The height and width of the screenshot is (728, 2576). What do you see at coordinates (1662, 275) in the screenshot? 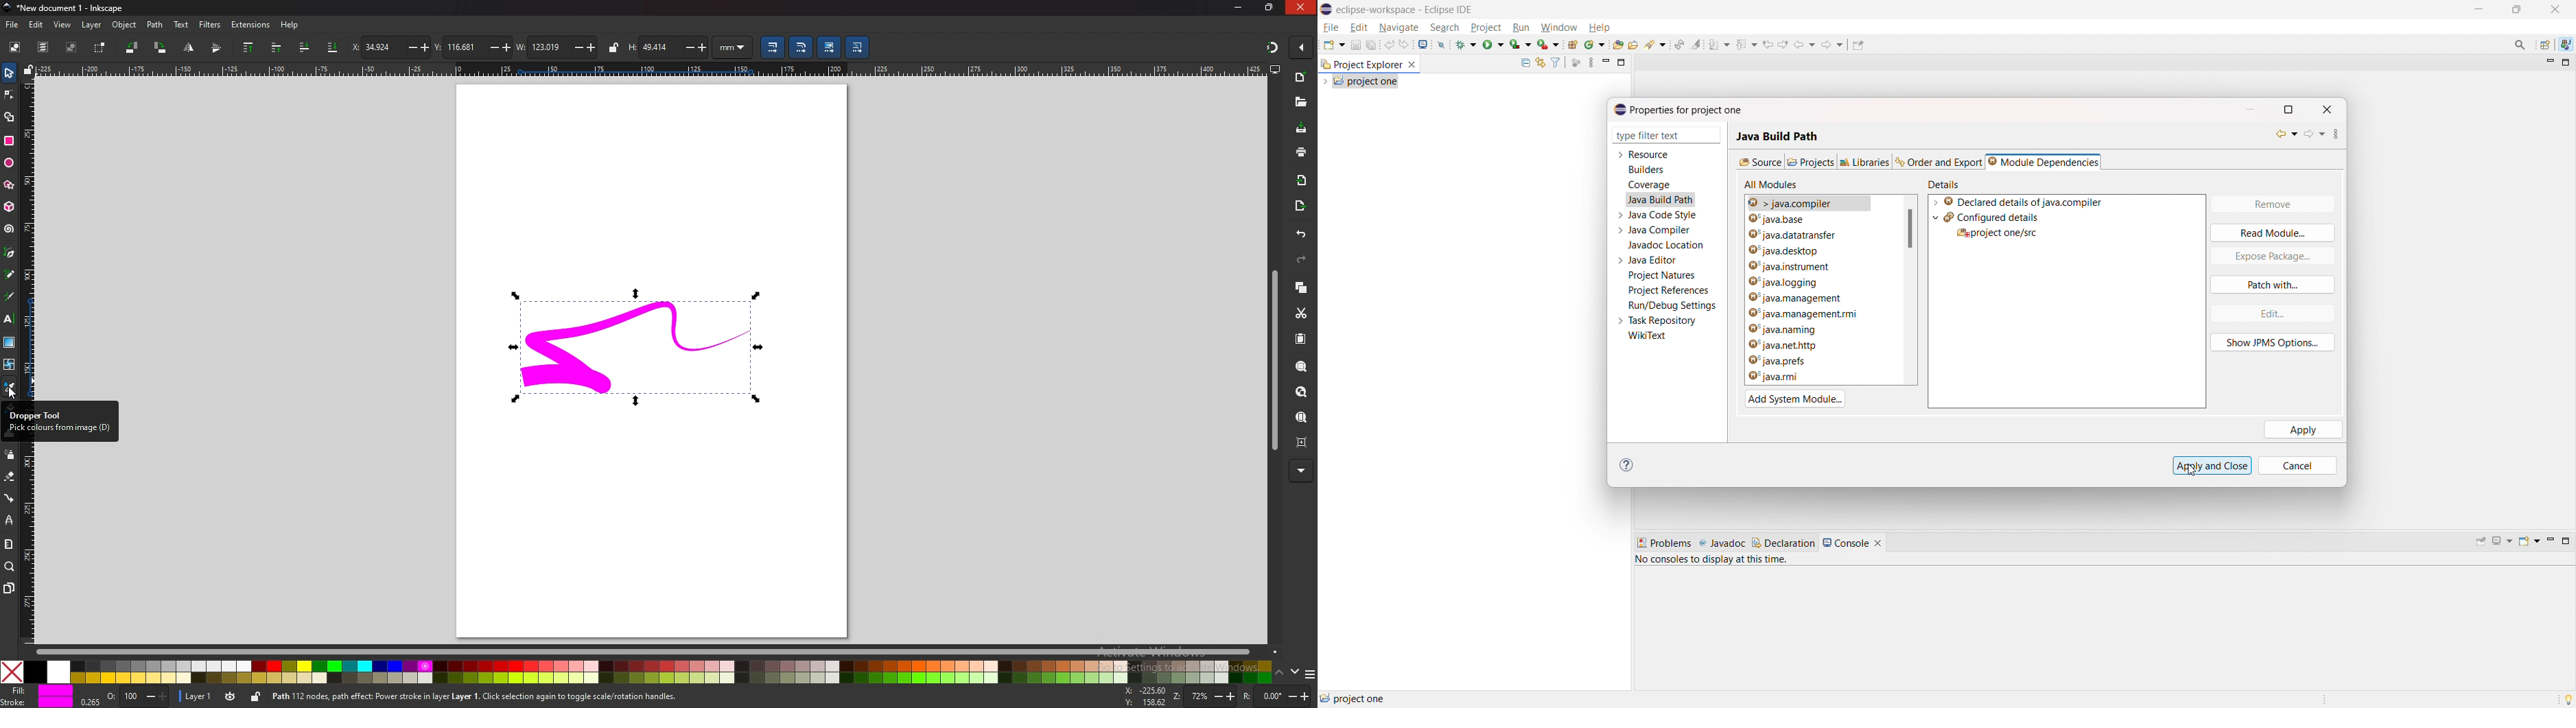
I see `project natures` at bounding box center [1662, 275].